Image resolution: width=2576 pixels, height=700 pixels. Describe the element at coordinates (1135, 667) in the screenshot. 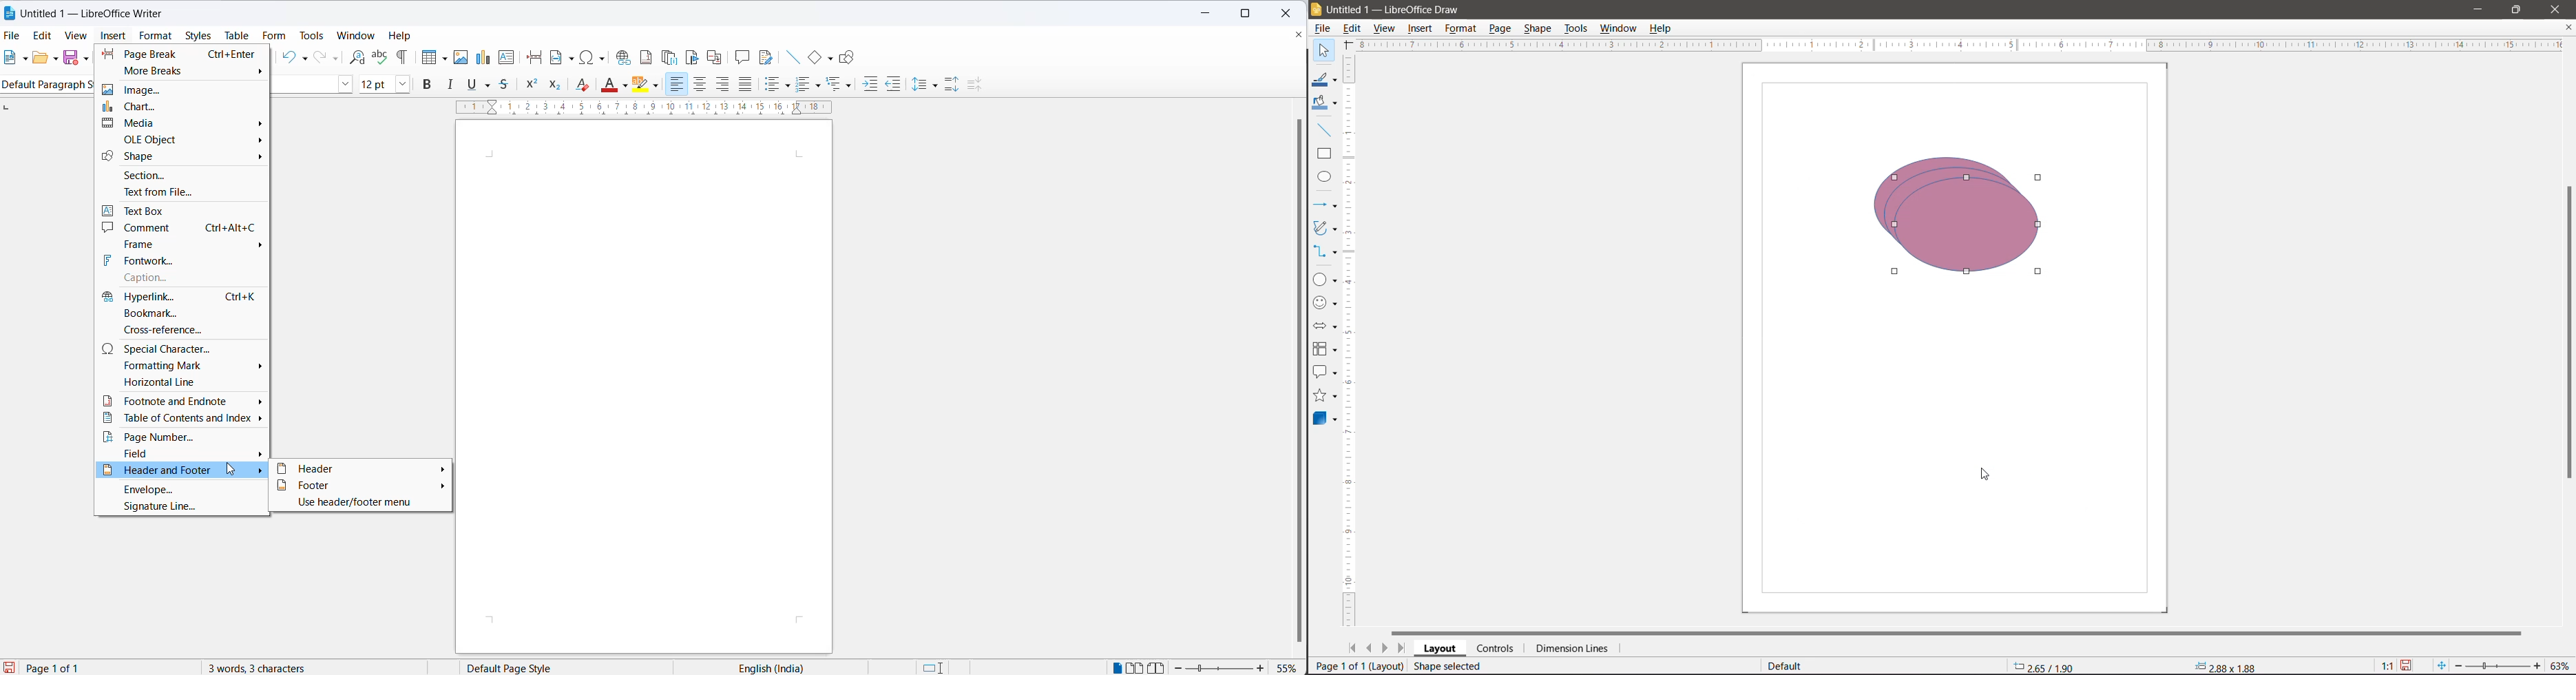

I see `double page view` at that location.